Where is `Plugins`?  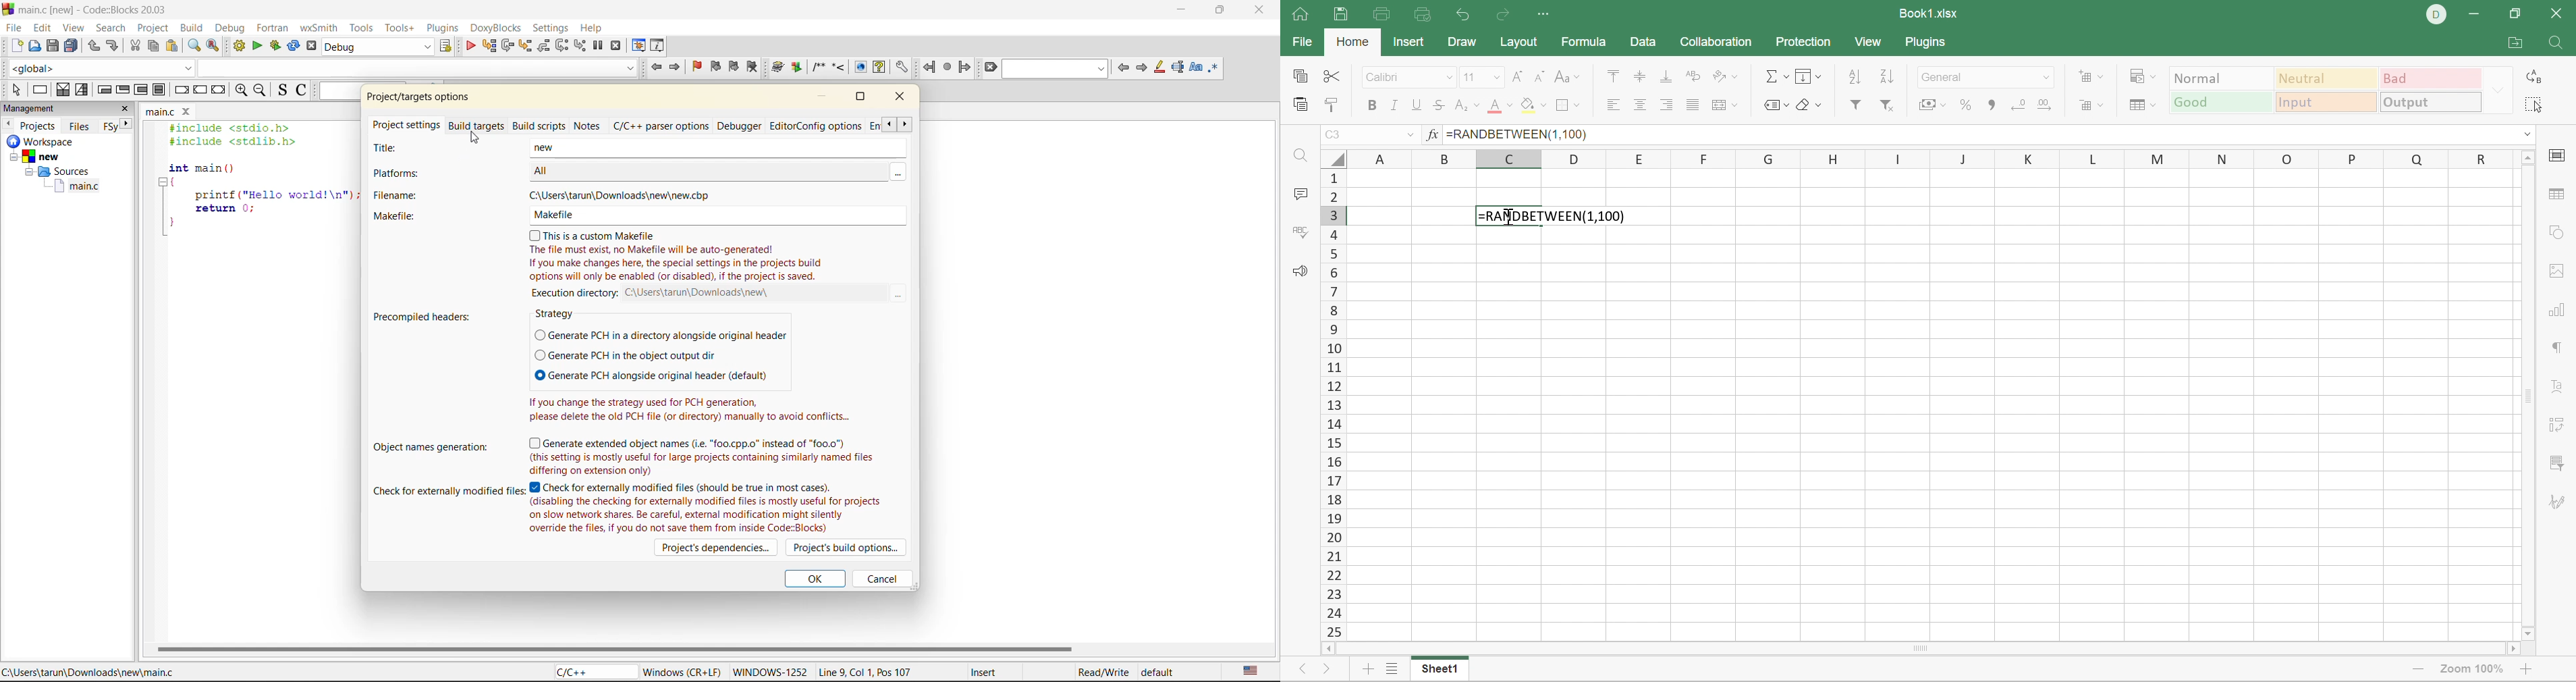 Plugins is located at coordinates (1927, 47).